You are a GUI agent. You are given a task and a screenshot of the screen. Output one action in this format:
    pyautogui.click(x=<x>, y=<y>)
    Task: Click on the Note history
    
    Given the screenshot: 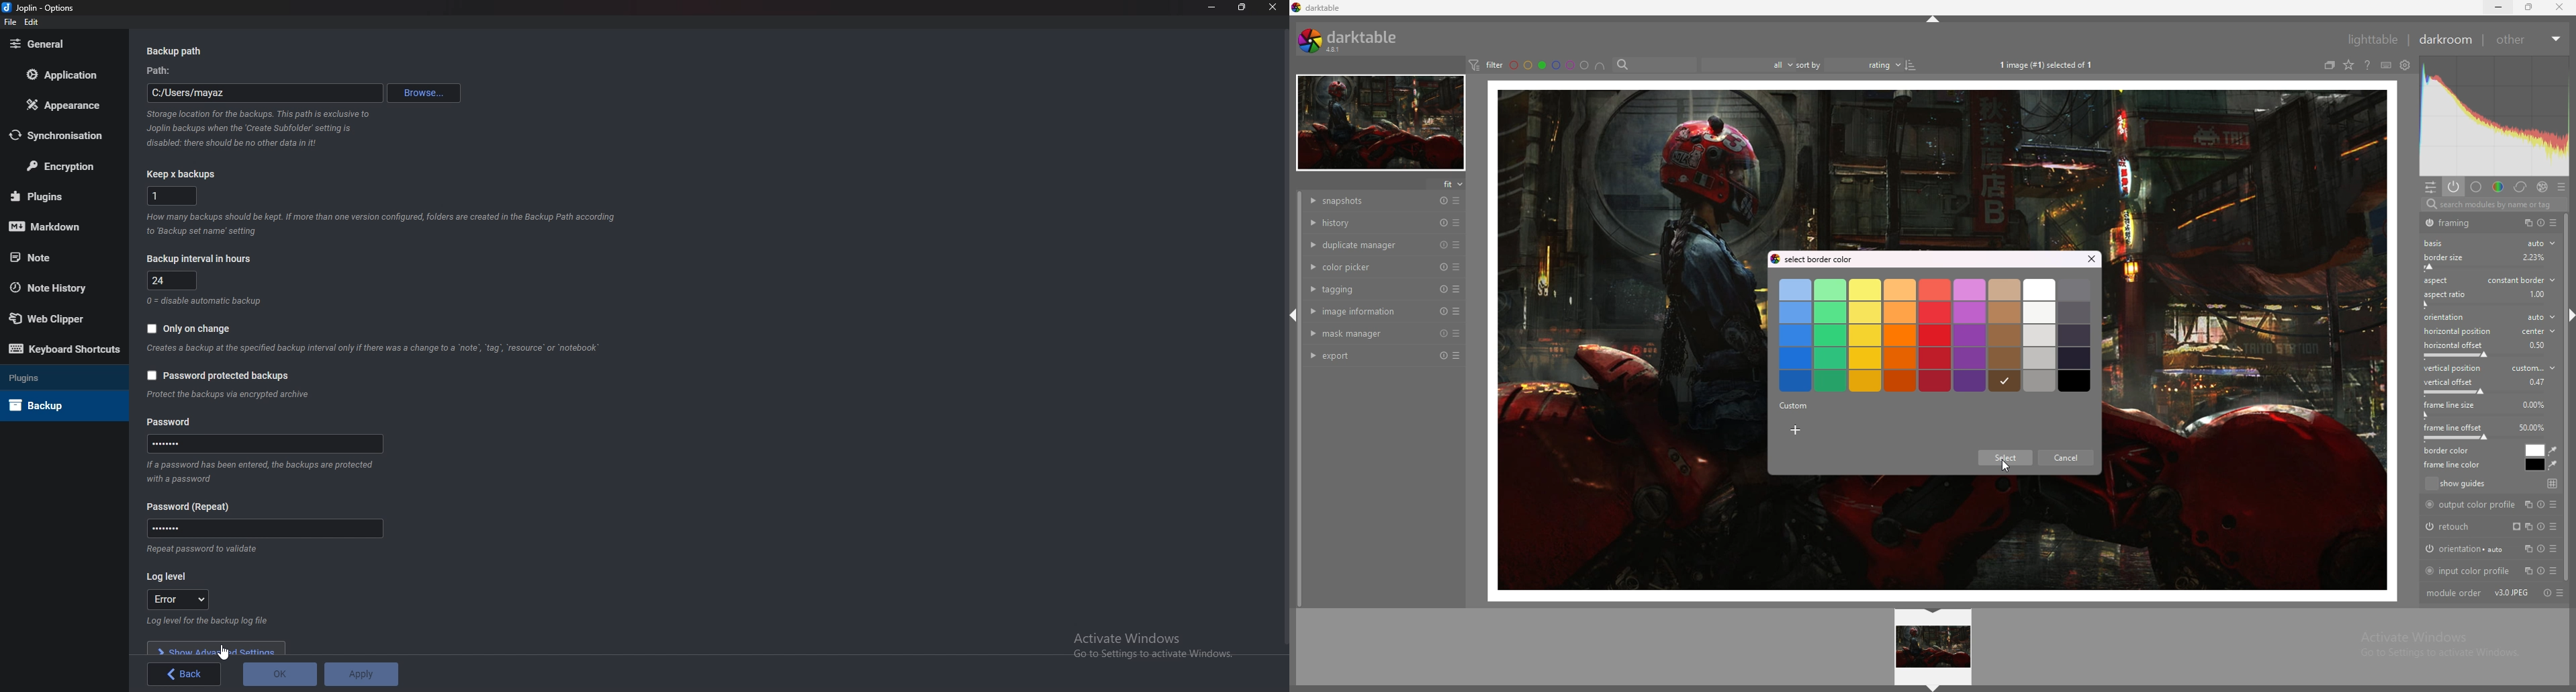 What is the action you would take?
    pyautogui.click(x=54, y=287)
    